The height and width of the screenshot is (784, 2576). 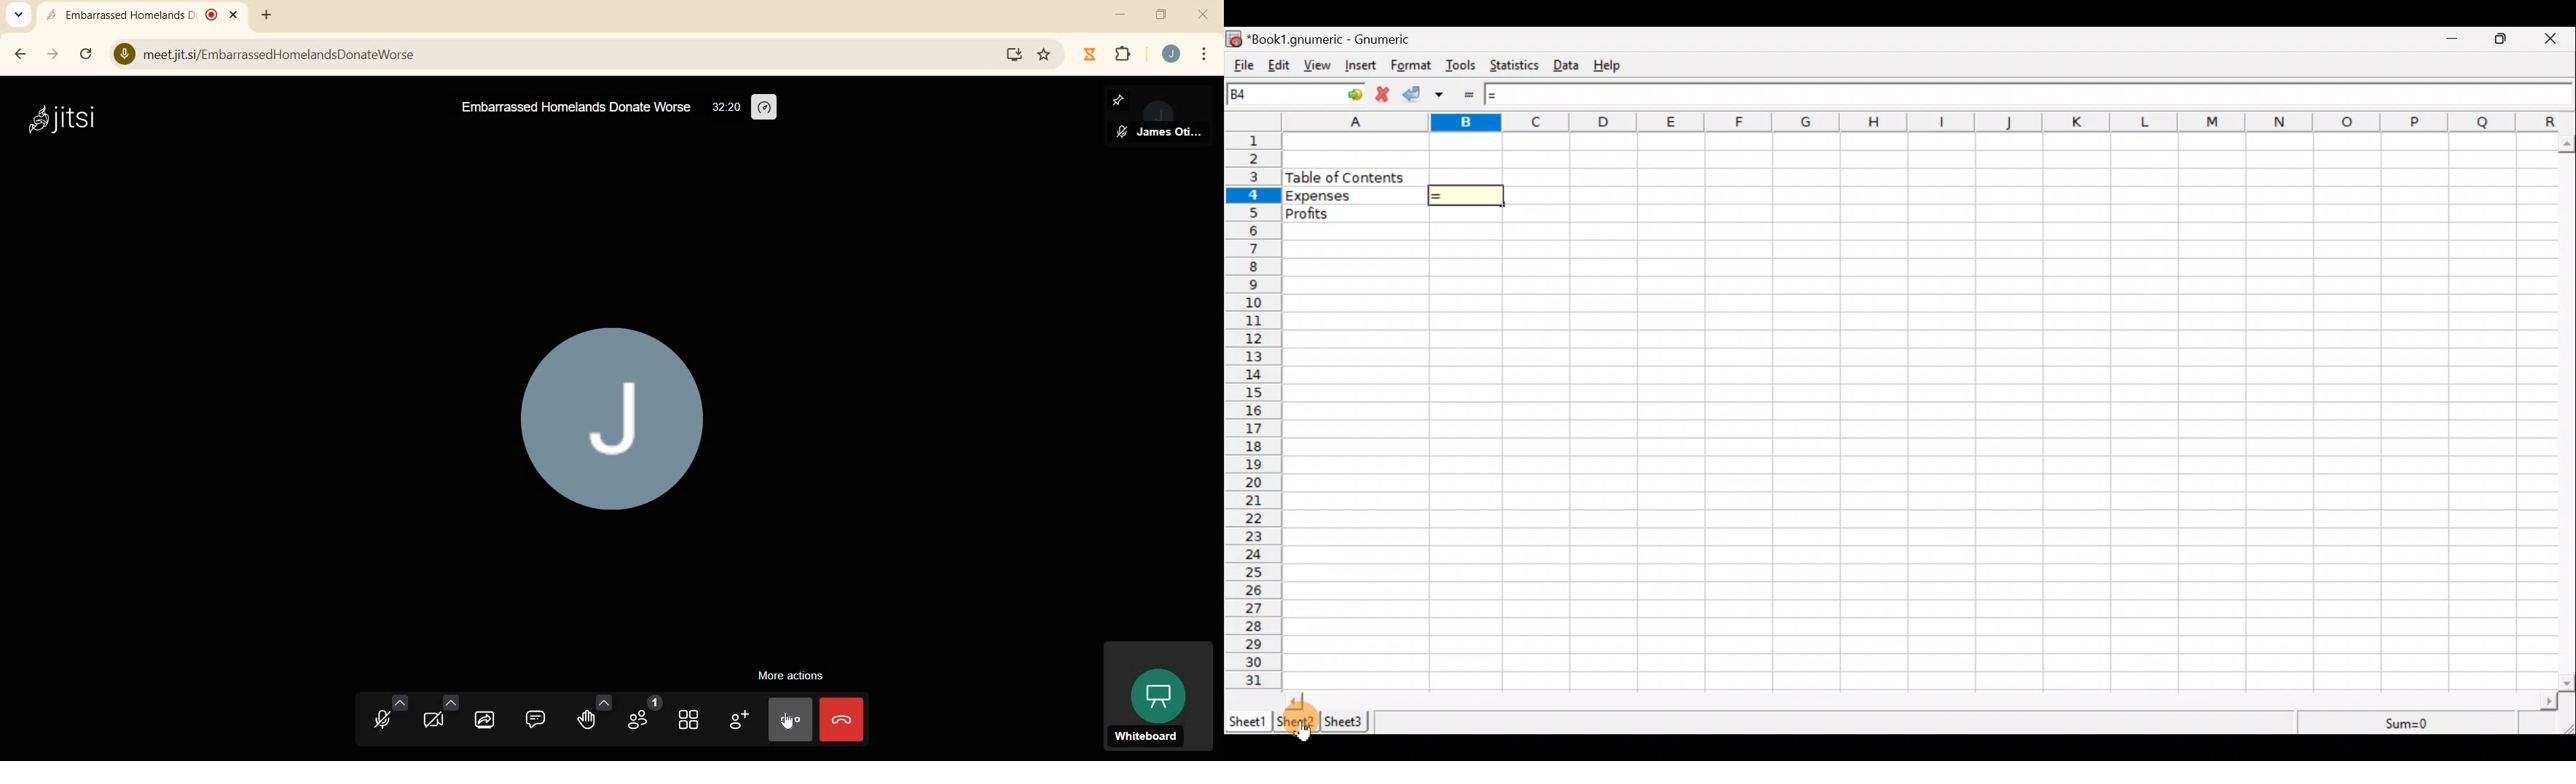 What do you see at coordinates (1922, 700) in the screenshot?
I see `Scroll bar` at bounding box center [1922, 700].